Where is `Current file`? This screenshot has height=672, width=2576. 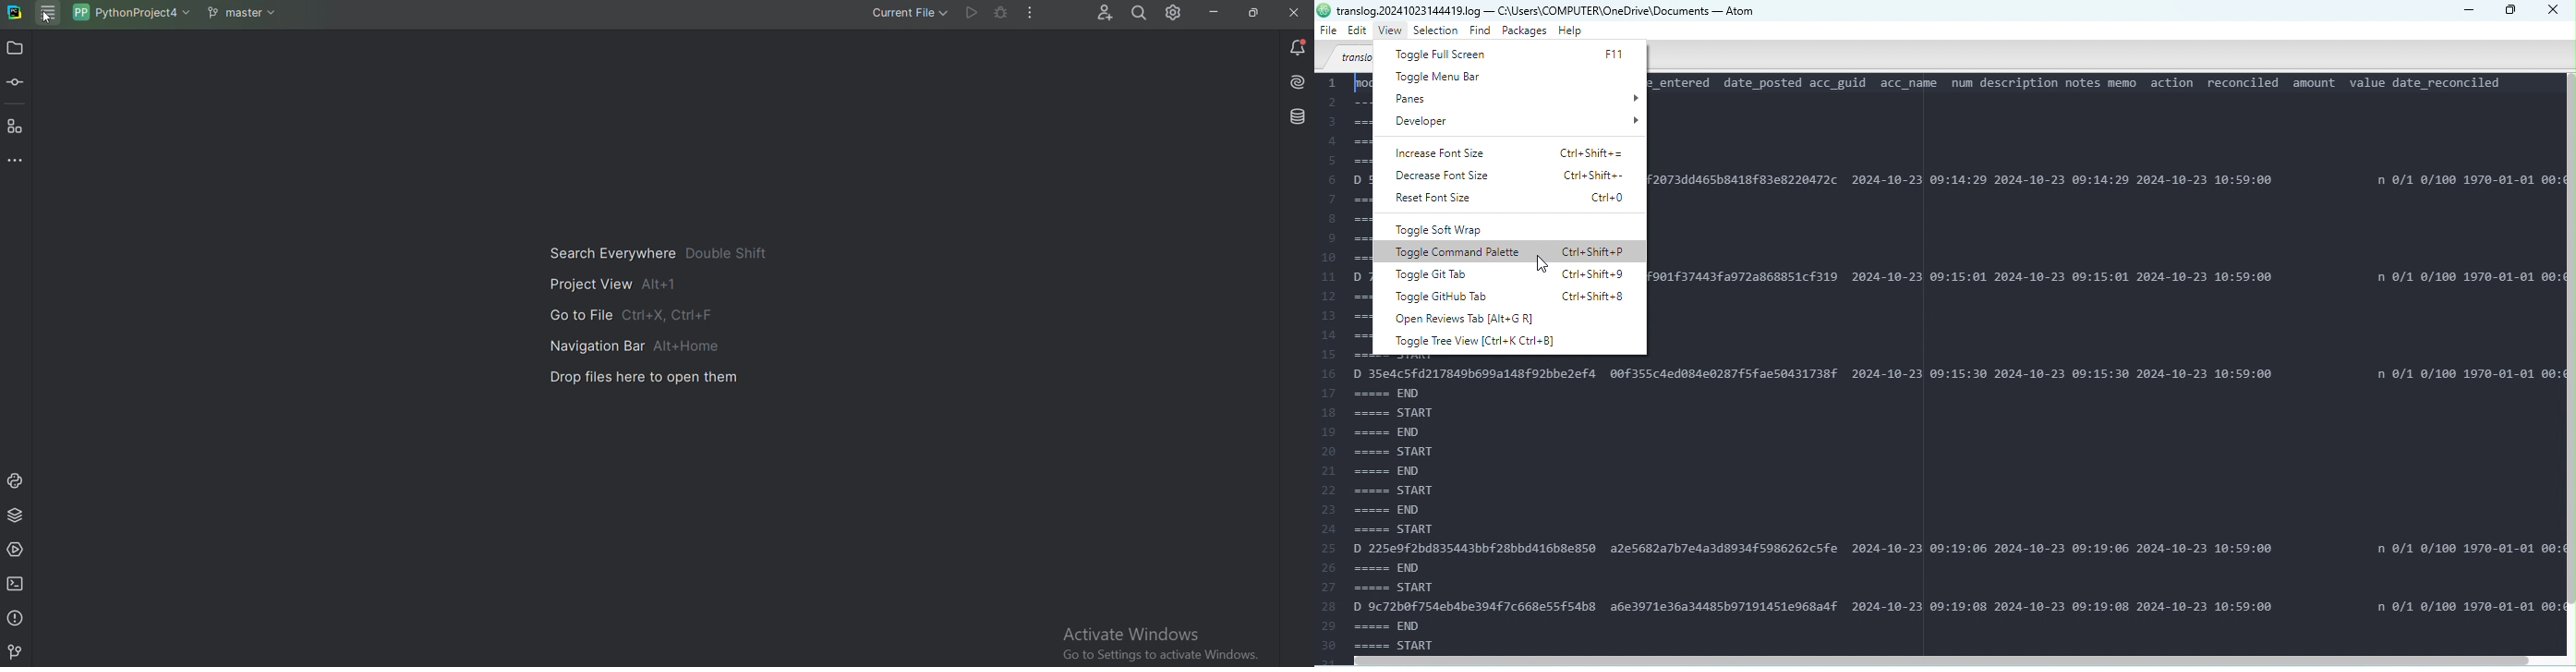 Current file is located at coordinates (901, 13).